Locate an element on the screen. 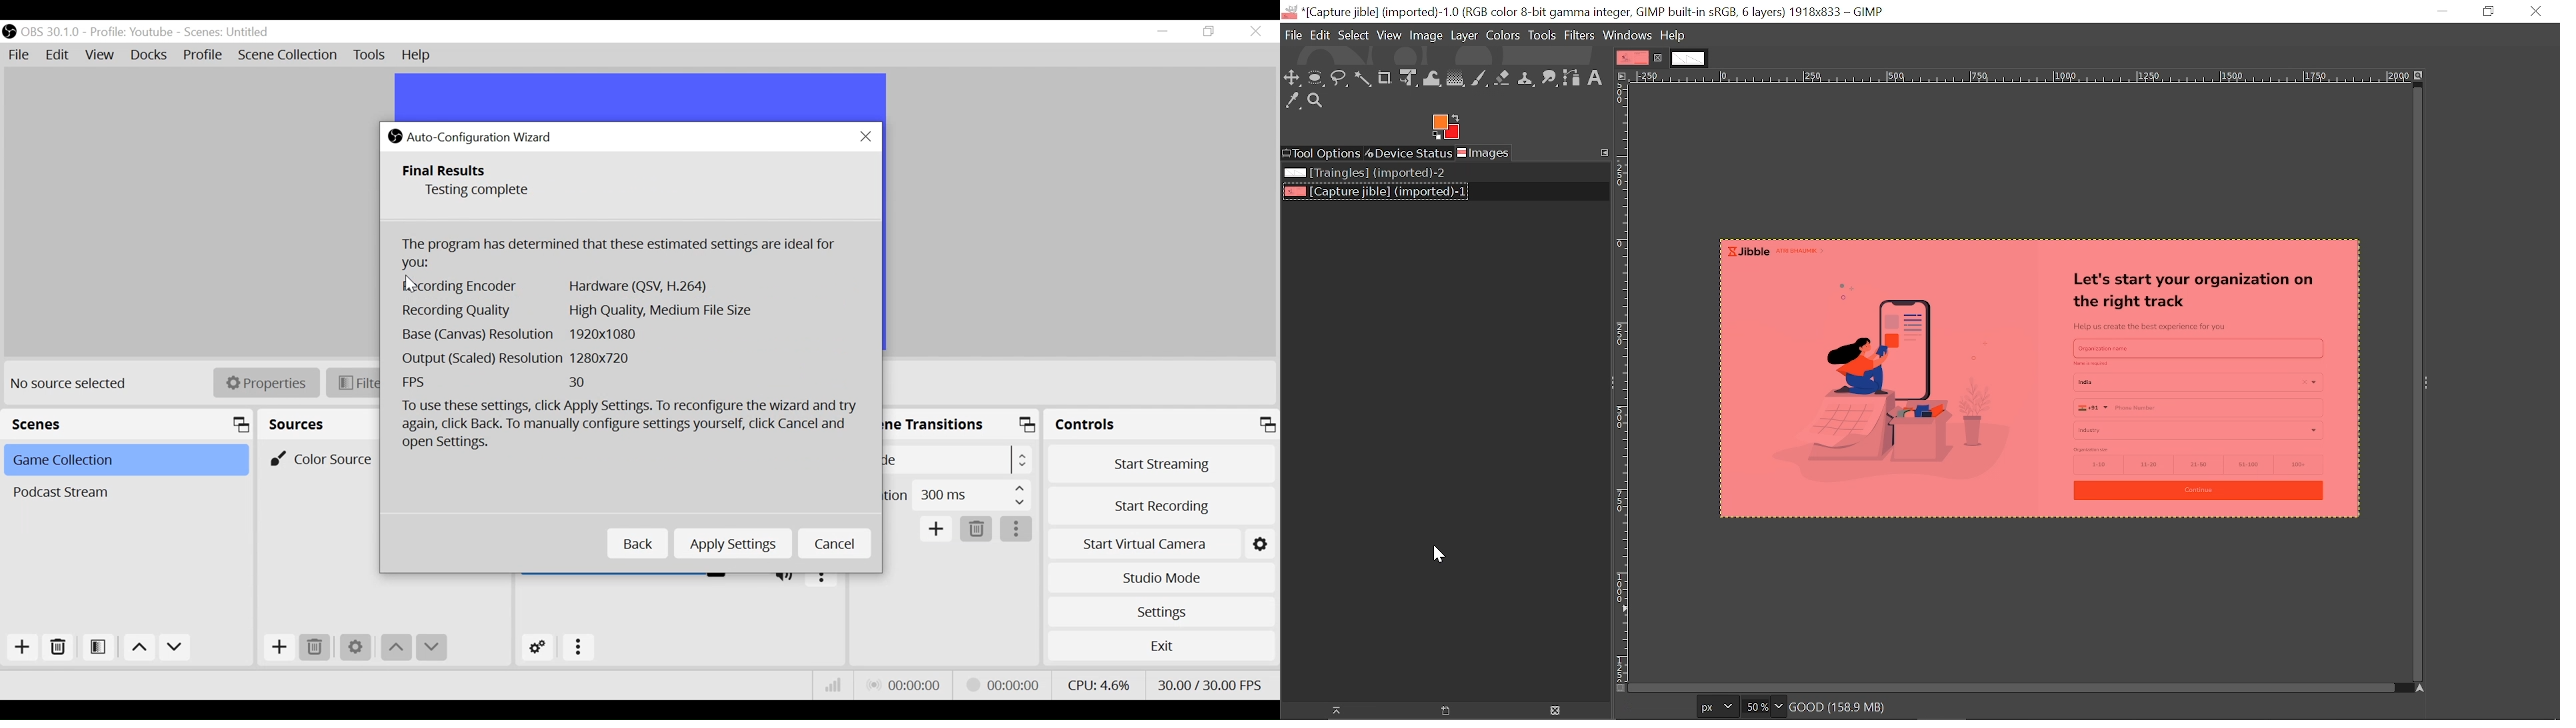 The width and height of the screenshot is (2576, 728). Select is located at coordinates (1353, 36).